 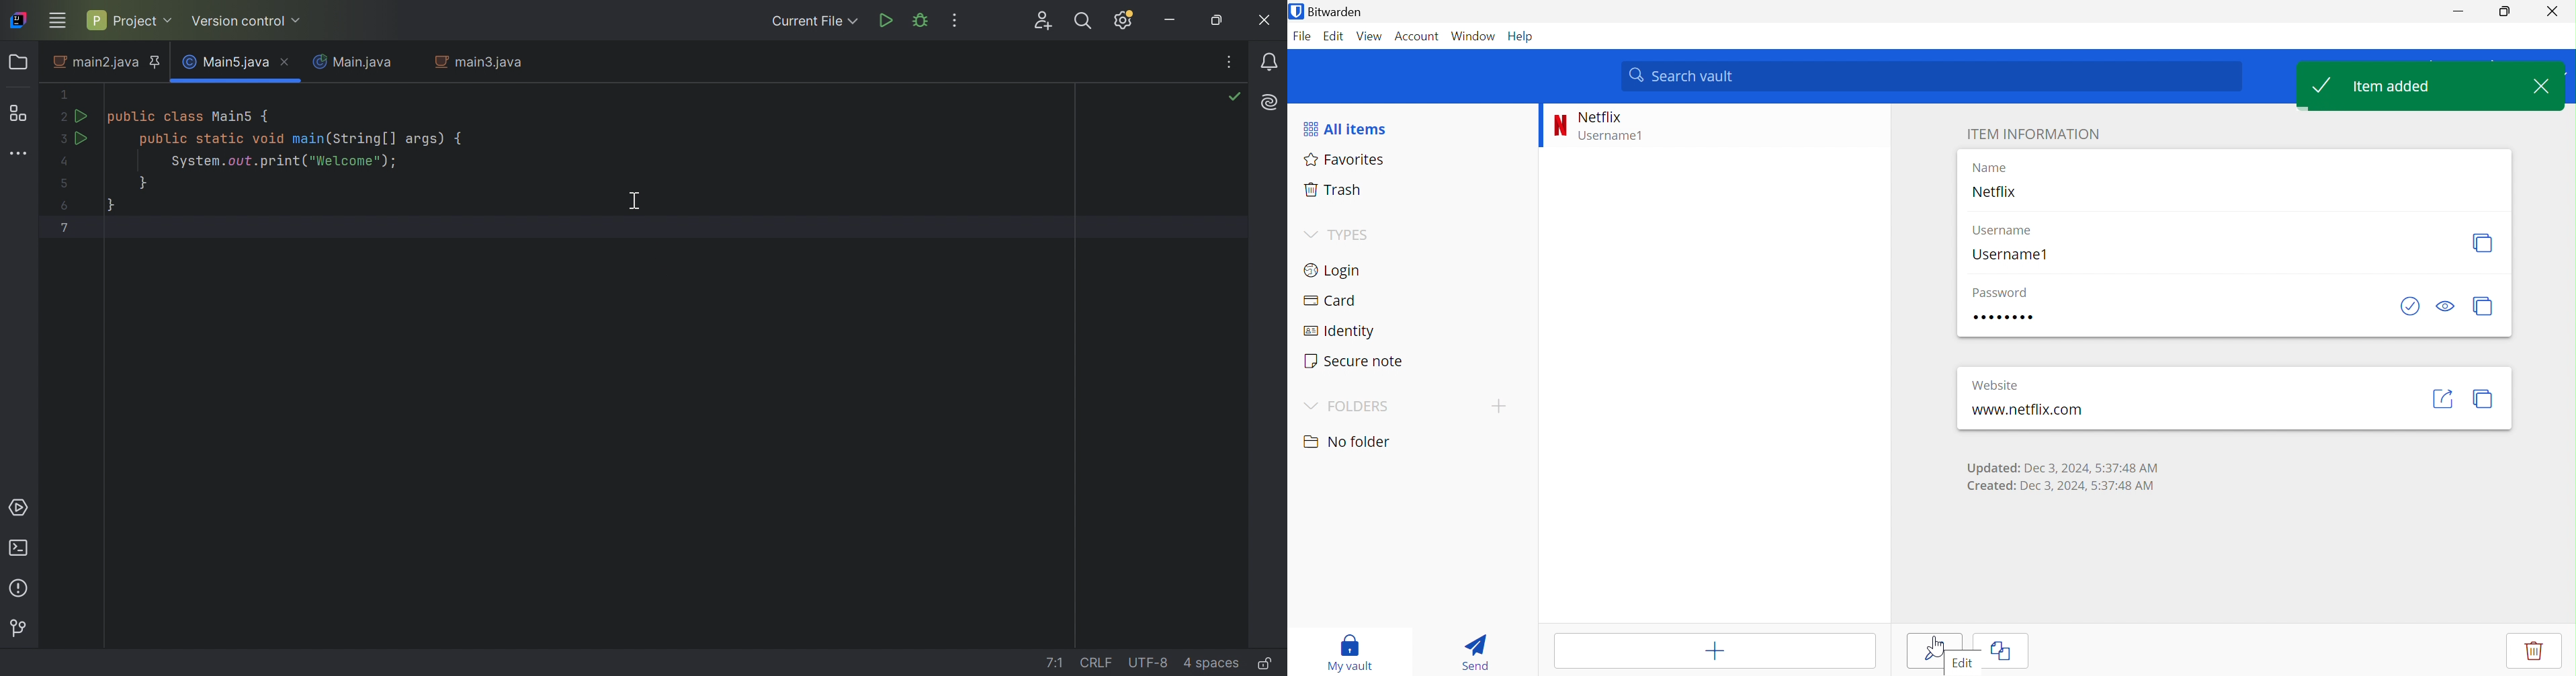 What do you see at coordinates (95, 62) in the screenshot?
I see `main2.java` at bounding box center [95, 62].